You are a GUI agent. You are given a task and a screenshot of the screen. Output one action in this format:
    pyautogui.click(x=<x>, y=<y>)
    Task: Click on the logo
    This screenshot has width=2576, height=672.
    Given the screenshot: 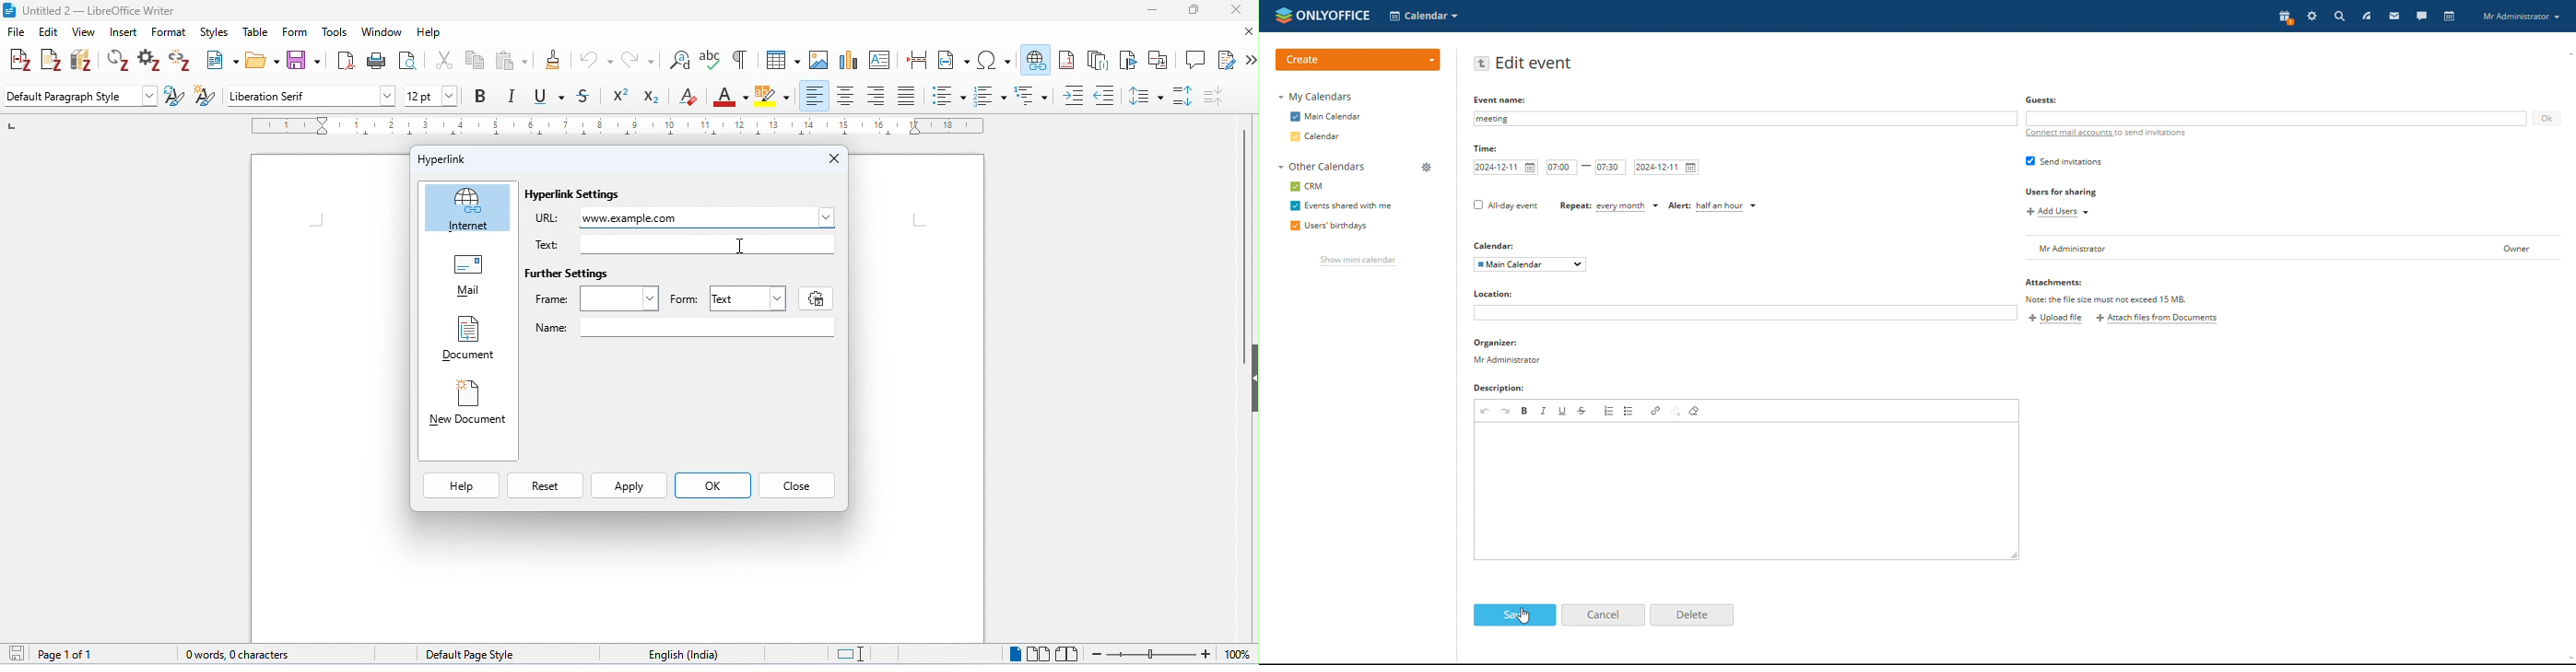 What is the action you would take?
    pyautogui.click(x=1323, y=15)
    